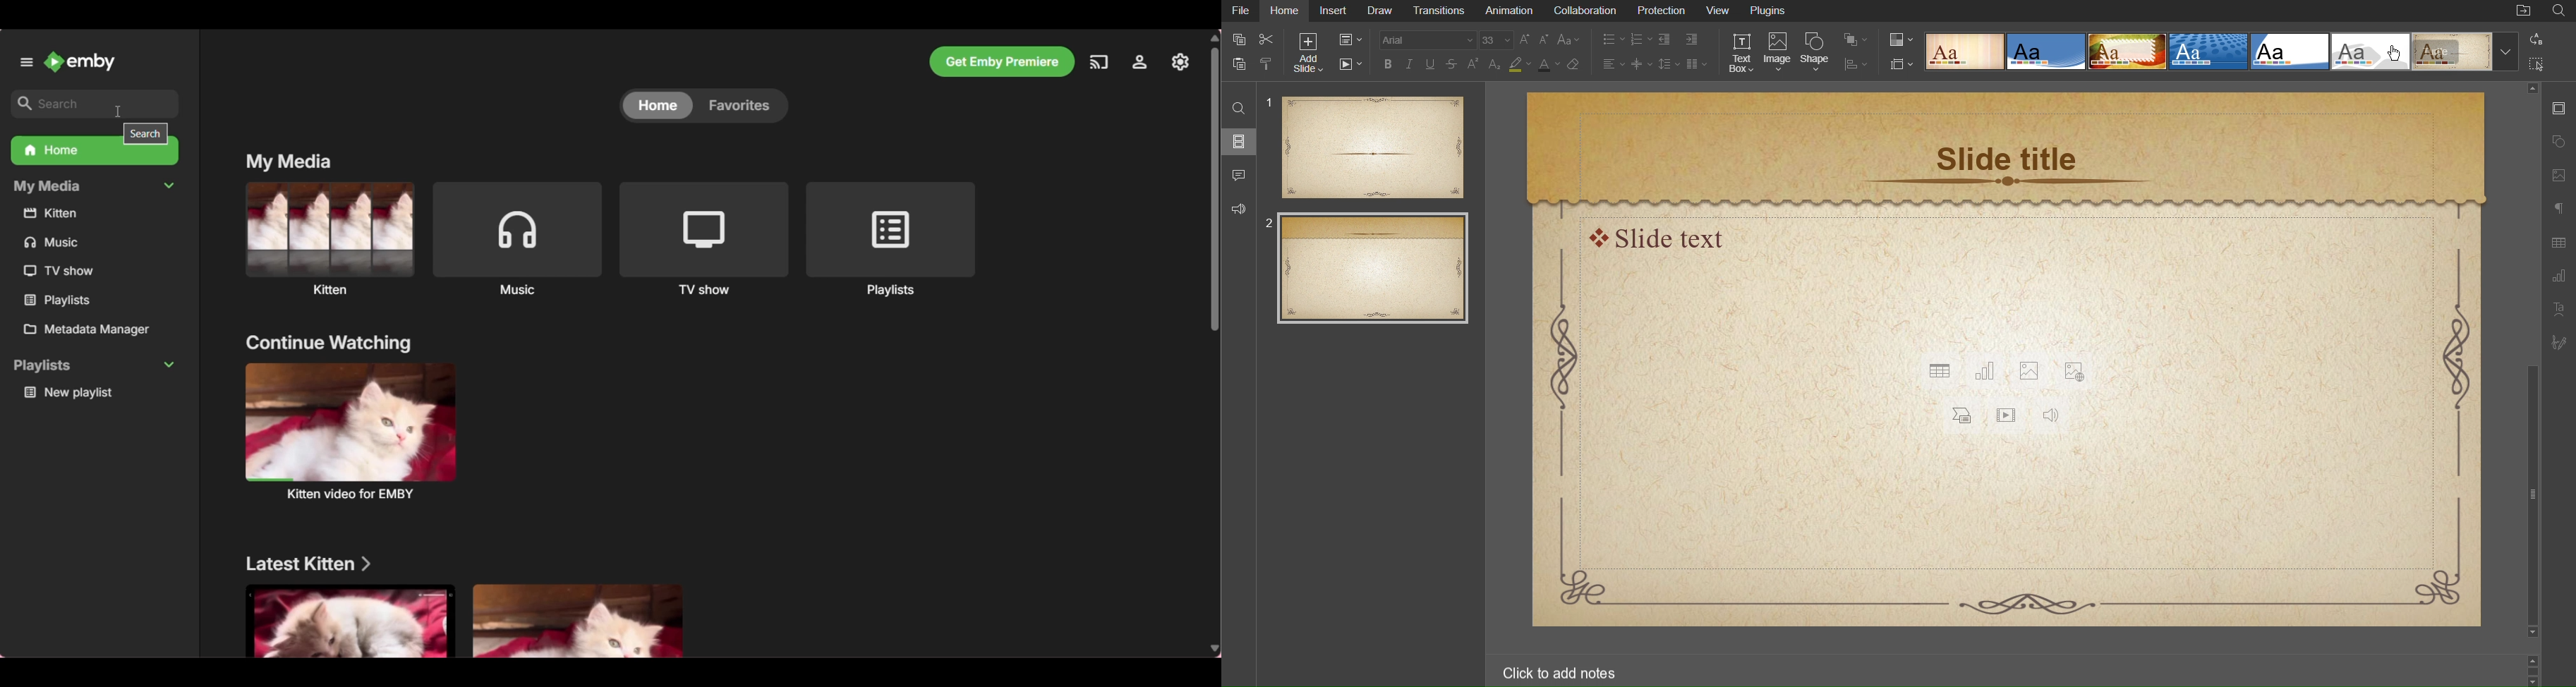 The image size is (2576, 700). I want to click on Arrange, so click(1854, 39).